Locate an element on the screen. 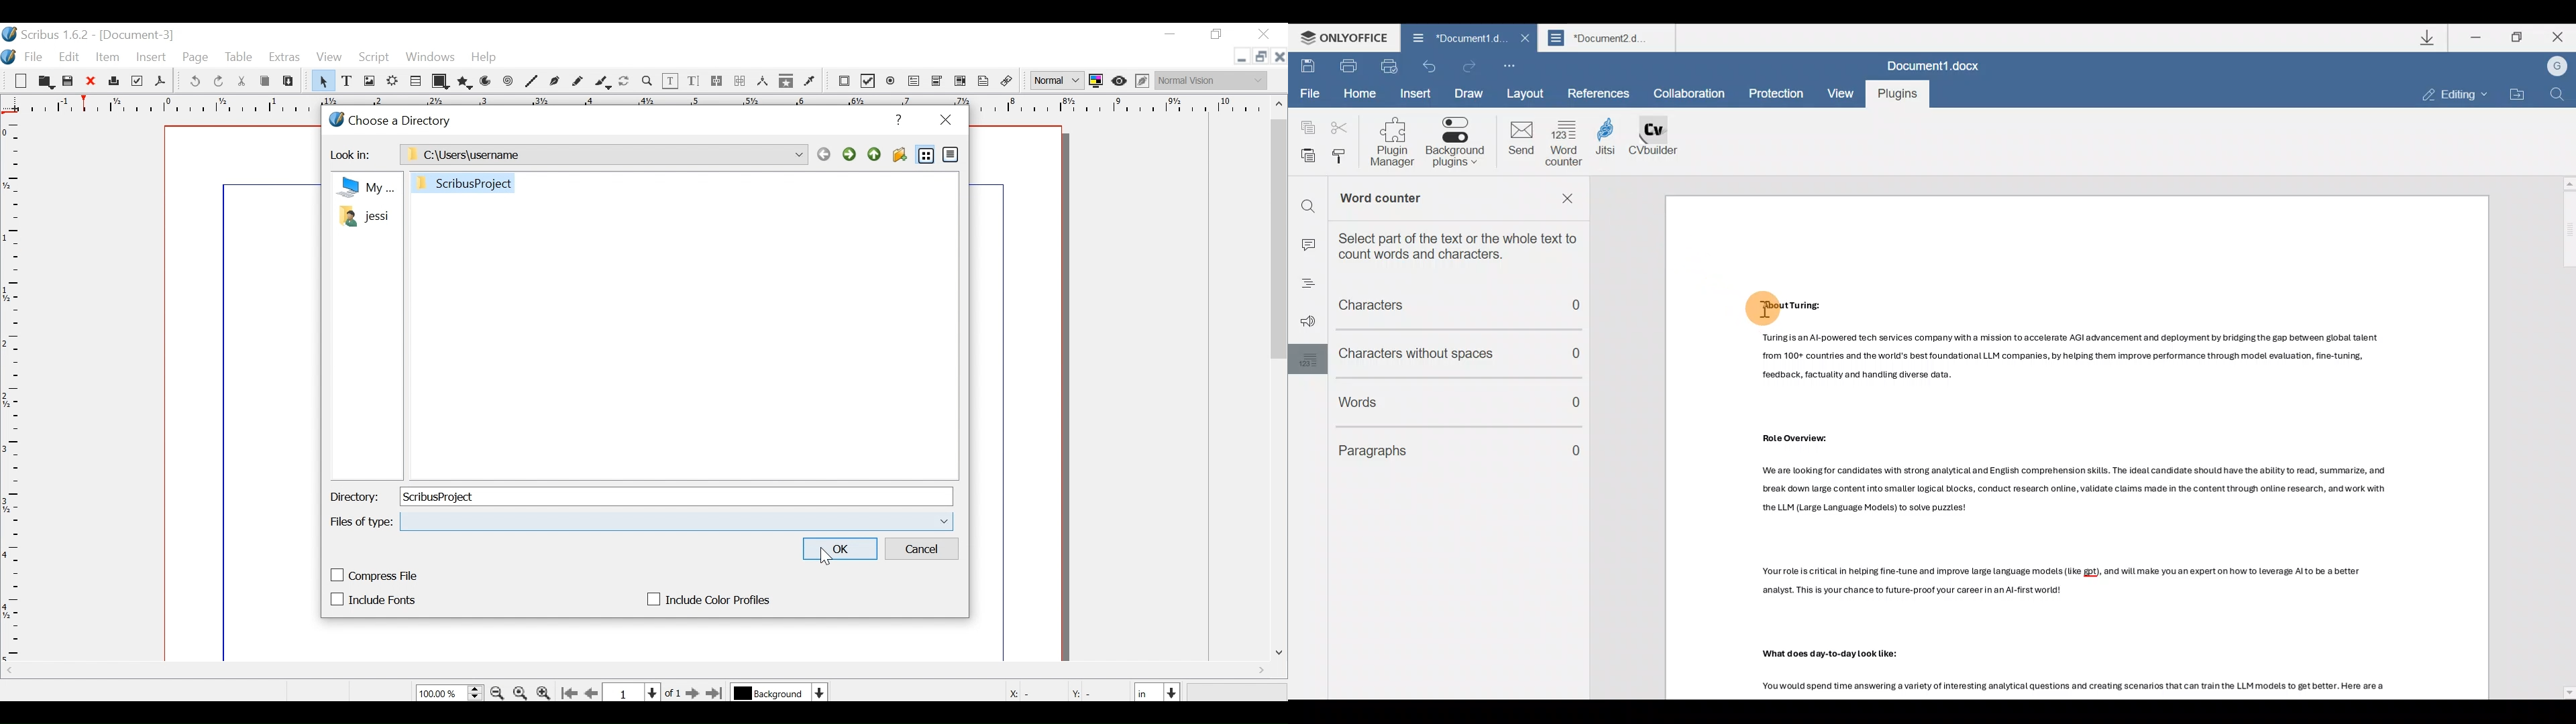  Edit is located at coordinates (70, 58).